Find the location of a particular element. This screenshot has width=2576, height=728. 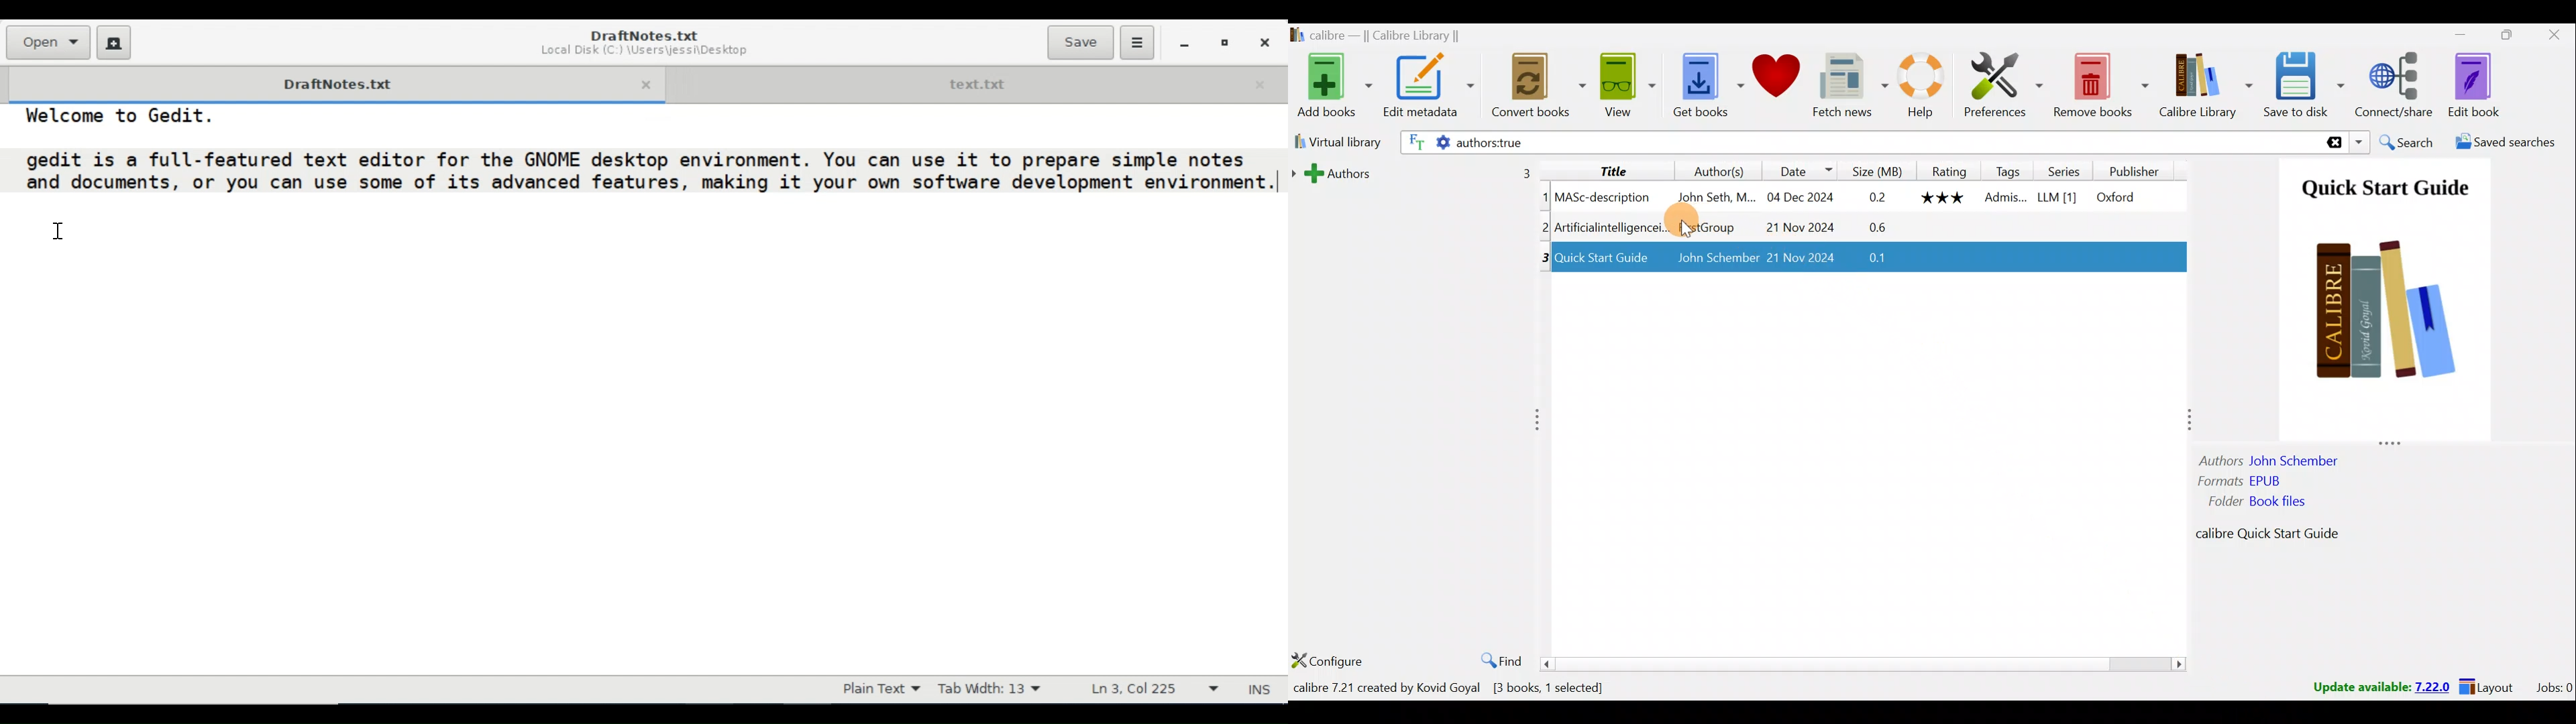

Connect/Share is located at coordinates (2396, 90).